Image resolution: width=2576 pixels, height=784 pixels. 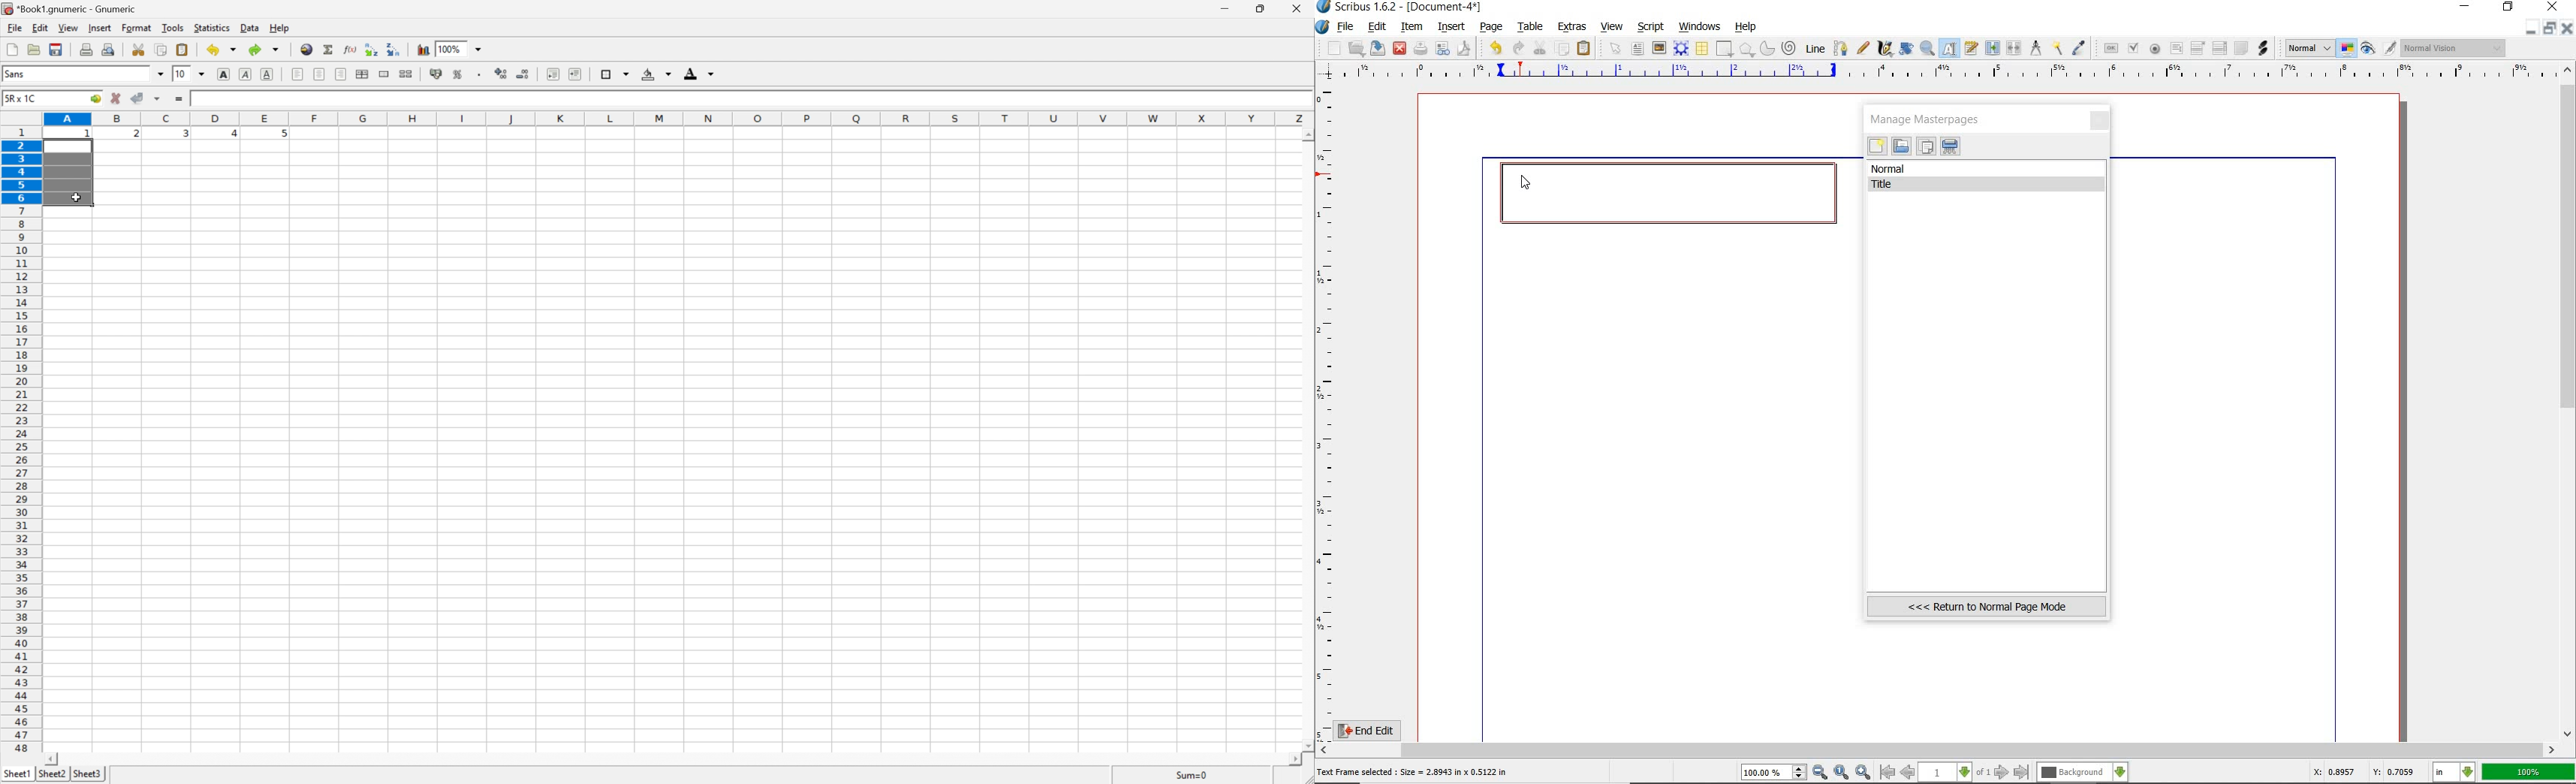 What do you see at coordinates (15, 776) in the screenshot?
I see `sheet1` at bounding box center [15, 776].